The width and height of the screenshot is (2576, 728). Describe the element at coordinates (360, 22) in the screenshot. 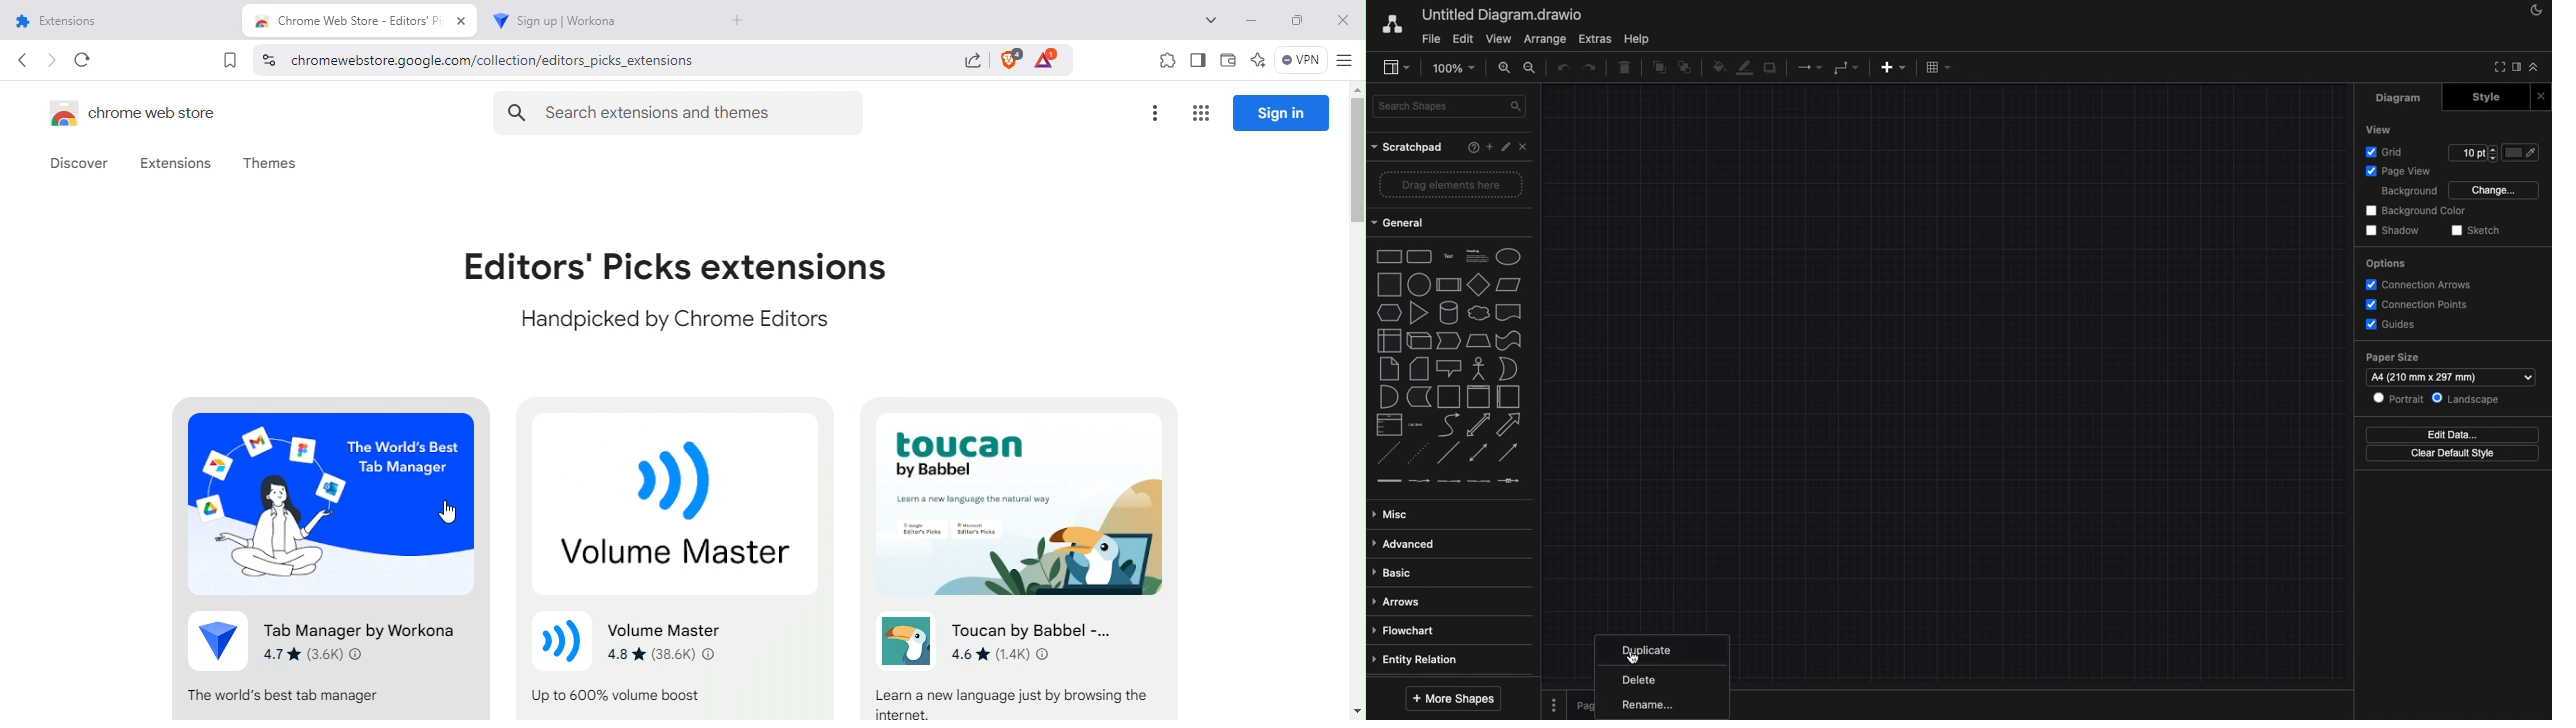

I see `Web store tab` at that location.